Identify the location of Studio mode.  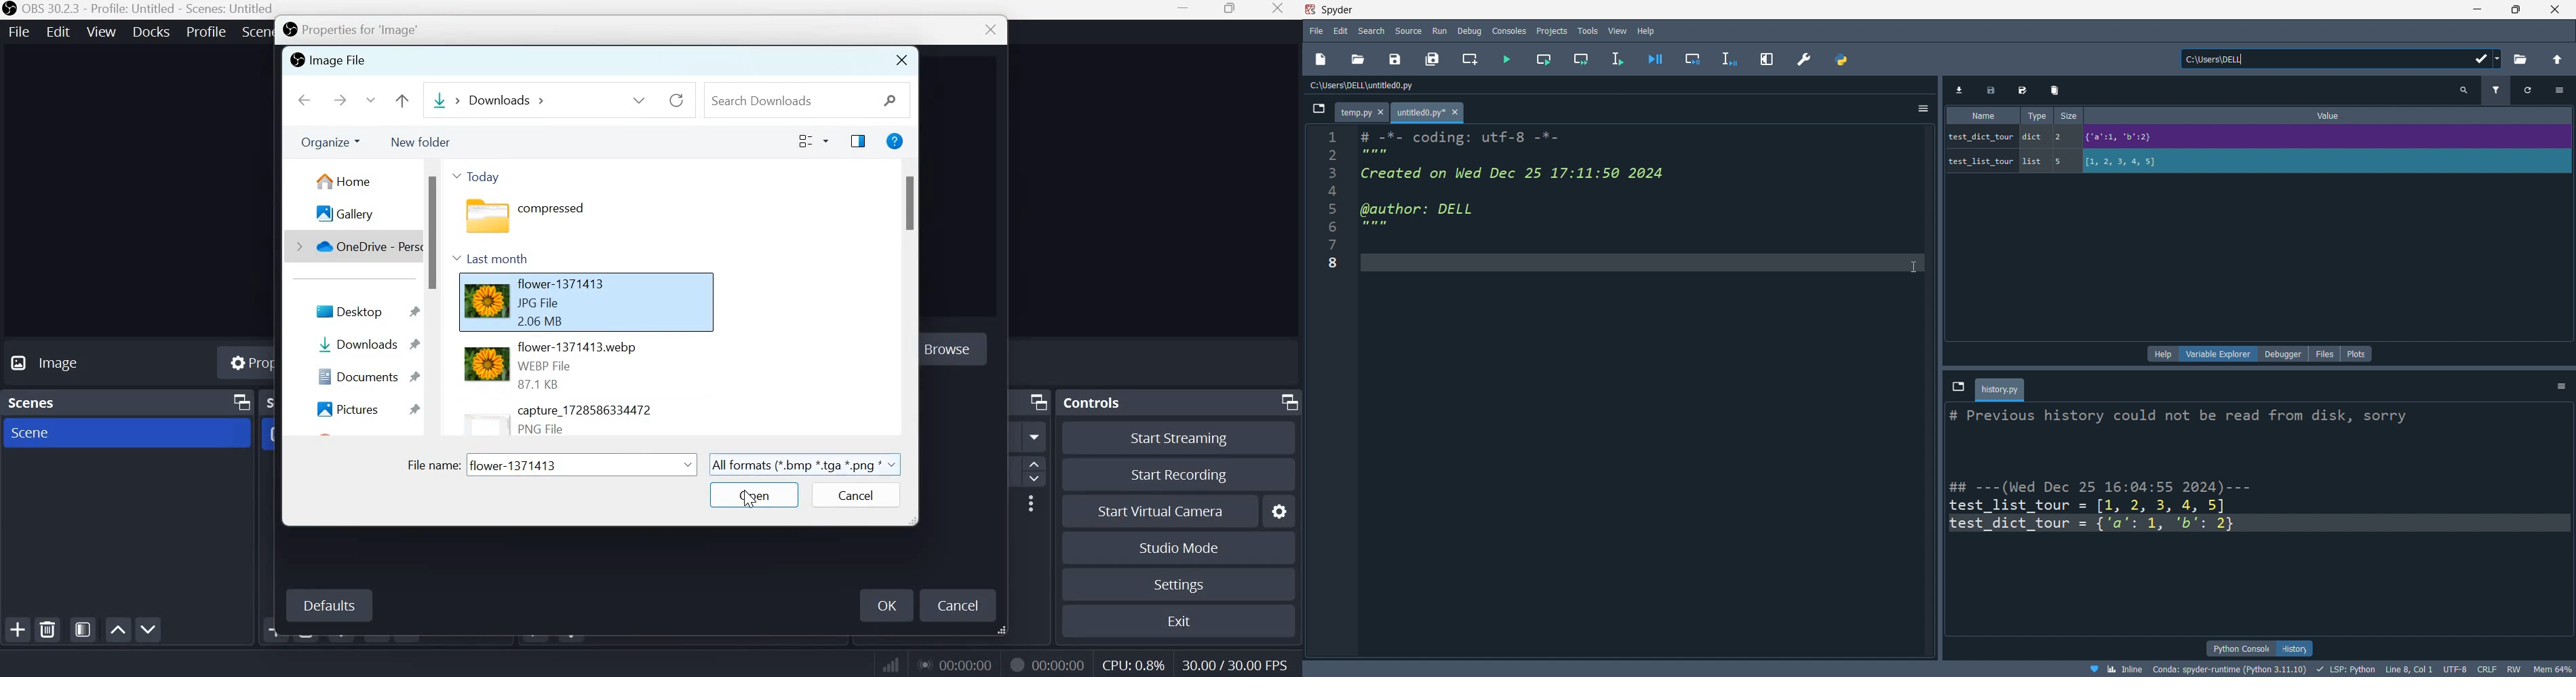
(1179, 547).